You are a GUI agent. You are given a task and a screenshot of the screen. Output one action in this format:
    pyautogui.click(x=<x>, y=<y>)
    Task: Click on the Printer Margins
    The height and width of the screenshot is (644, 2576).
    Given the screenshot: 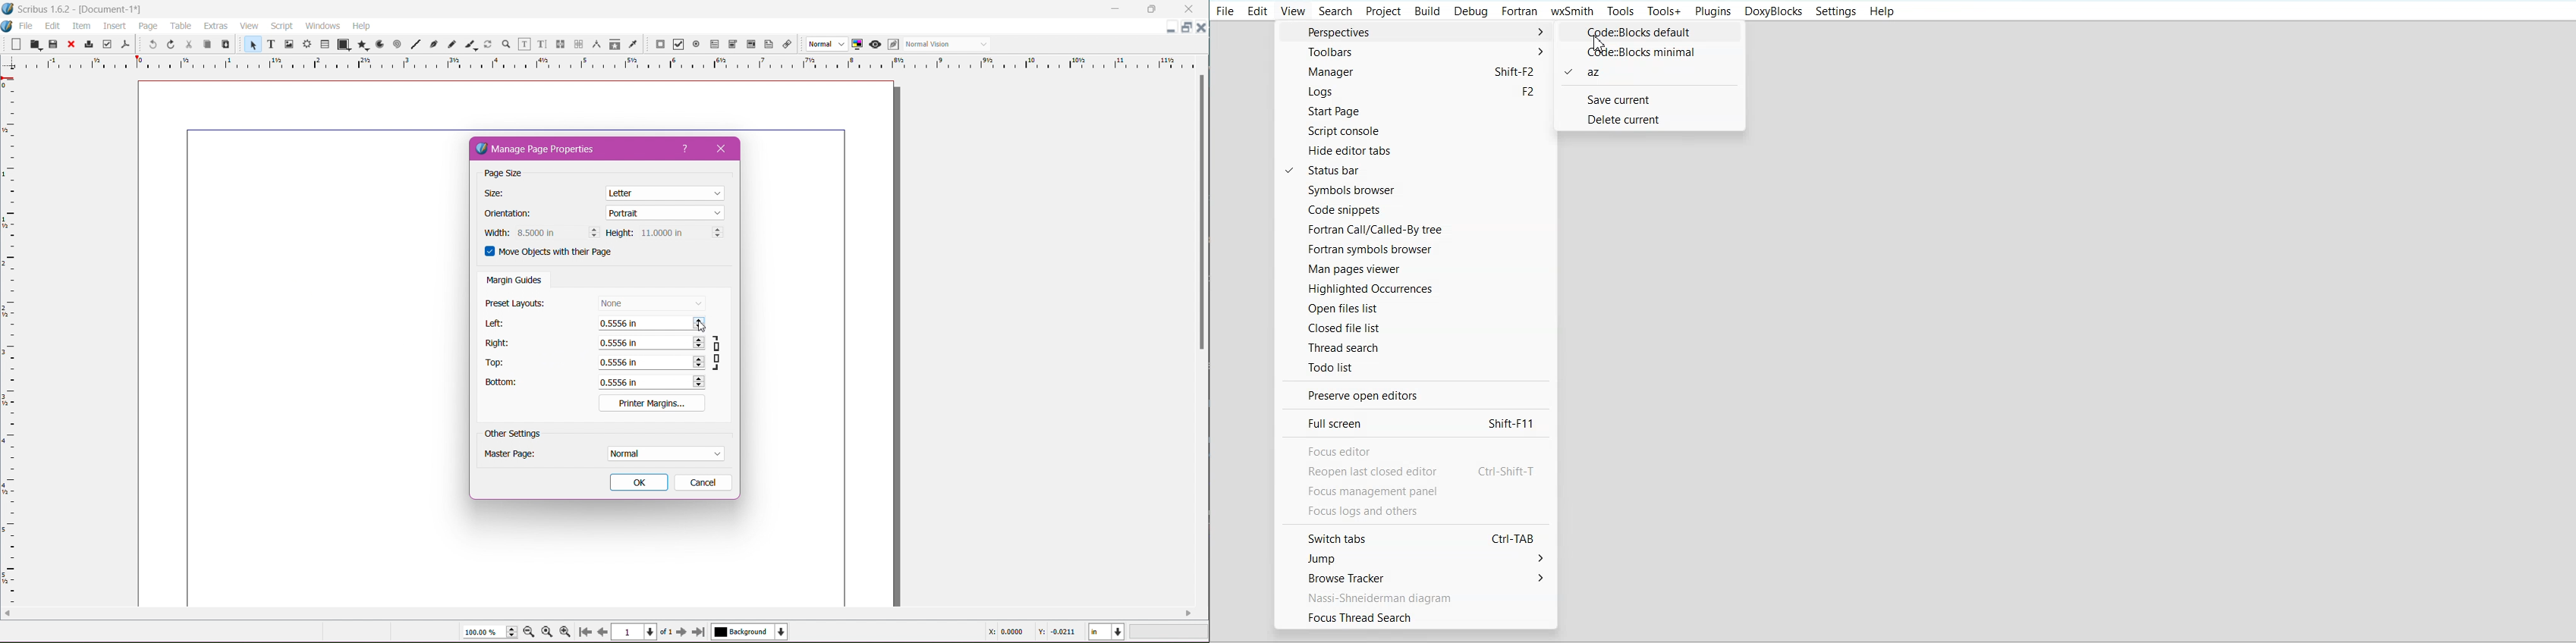 What is the action you would take?
    pyautogui.click(x=652, y=403)
    